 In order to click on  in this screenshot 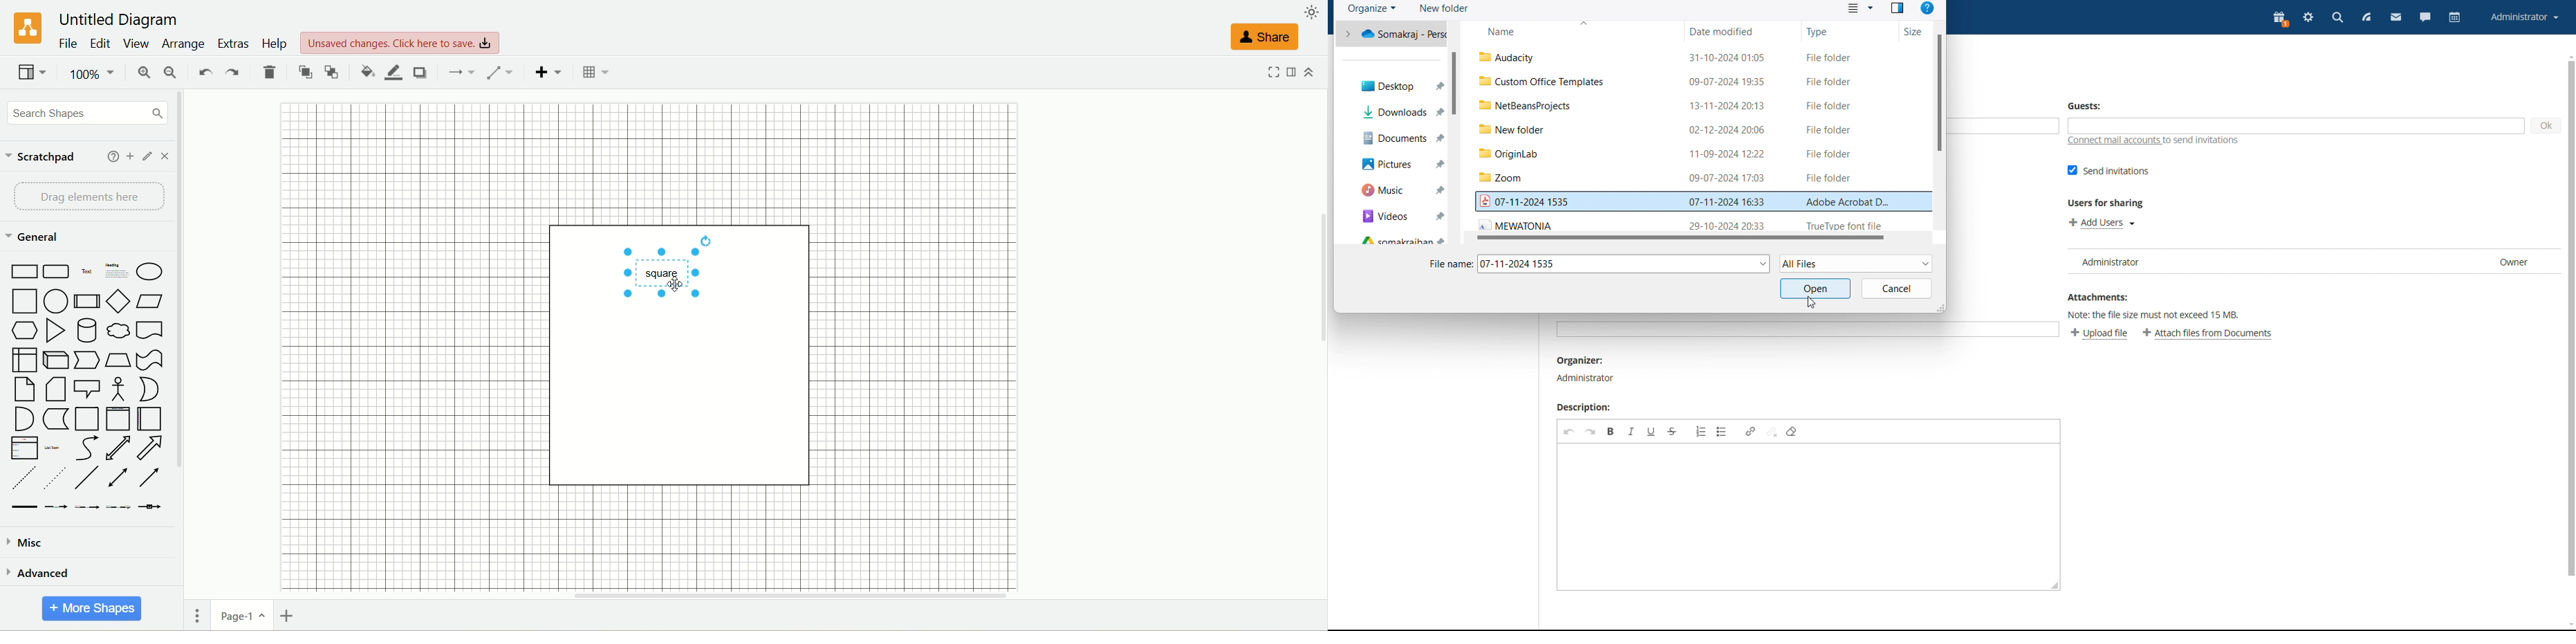, I will do `click(1692, 154)`.